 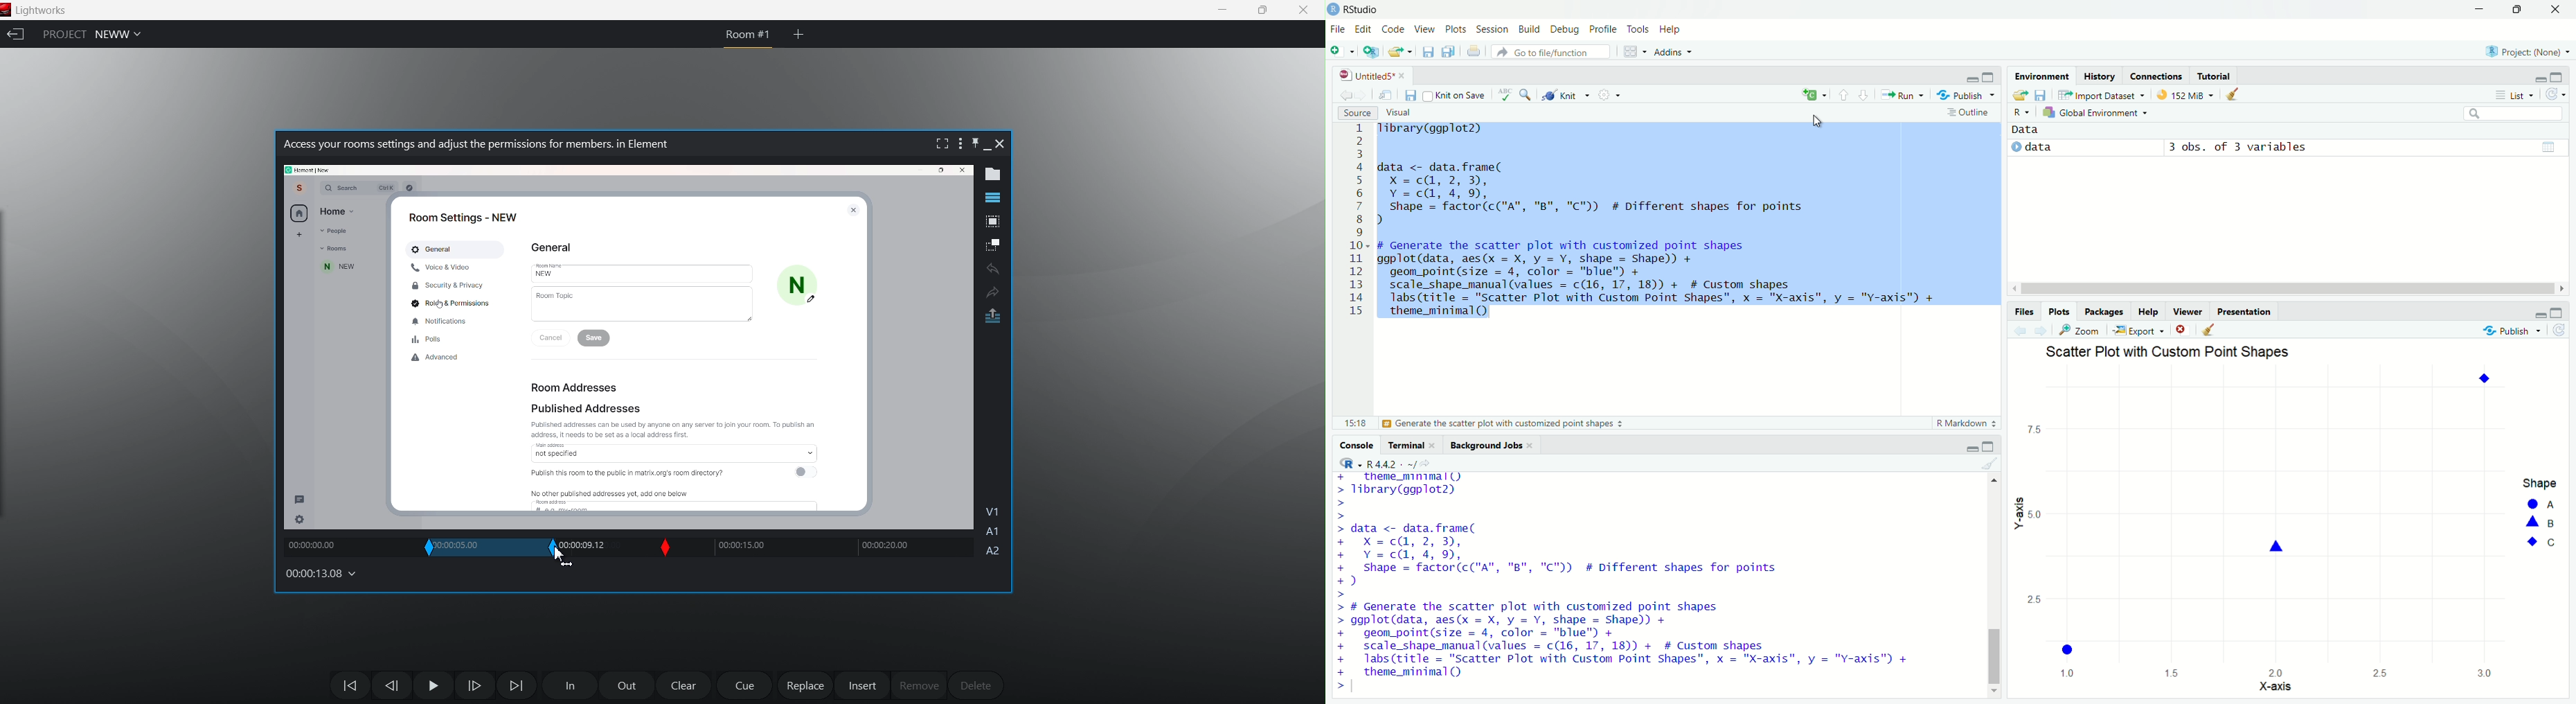 I want to click on Knit, so click(x=1565, y=95).